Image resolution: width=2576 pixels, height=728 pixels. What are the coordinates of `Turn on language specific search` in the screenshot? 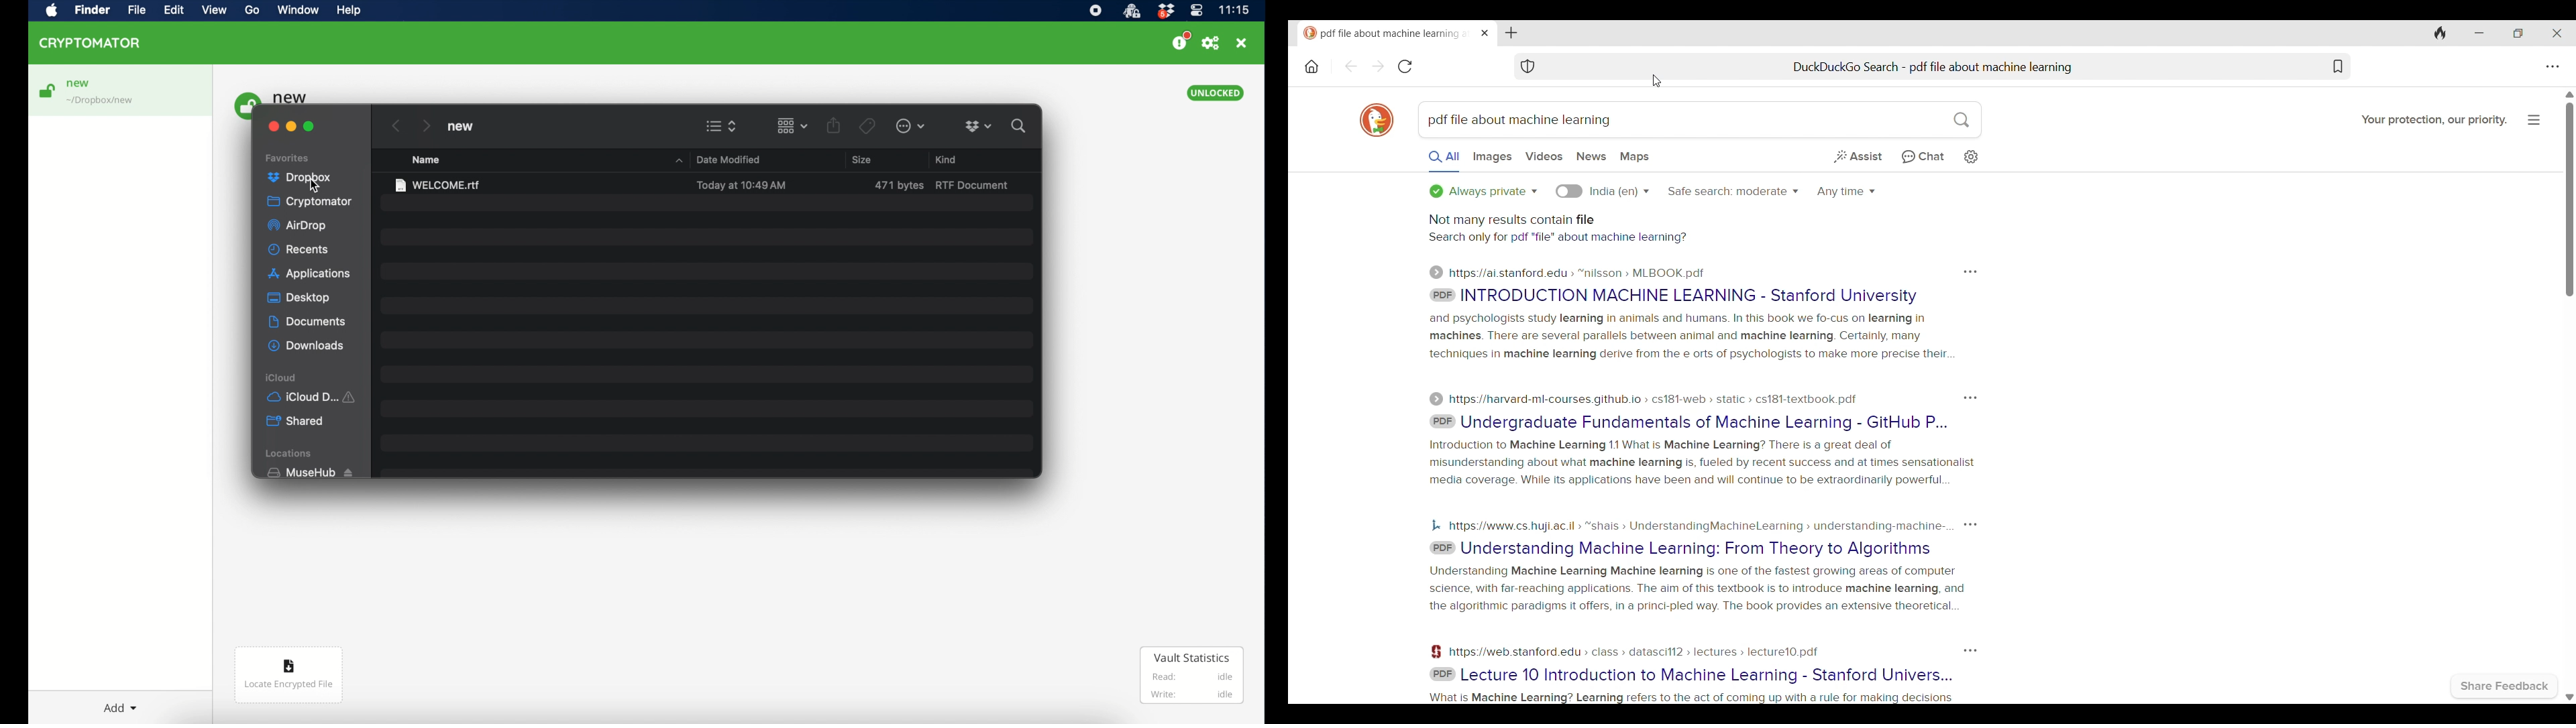 It's located at (1569, 191).